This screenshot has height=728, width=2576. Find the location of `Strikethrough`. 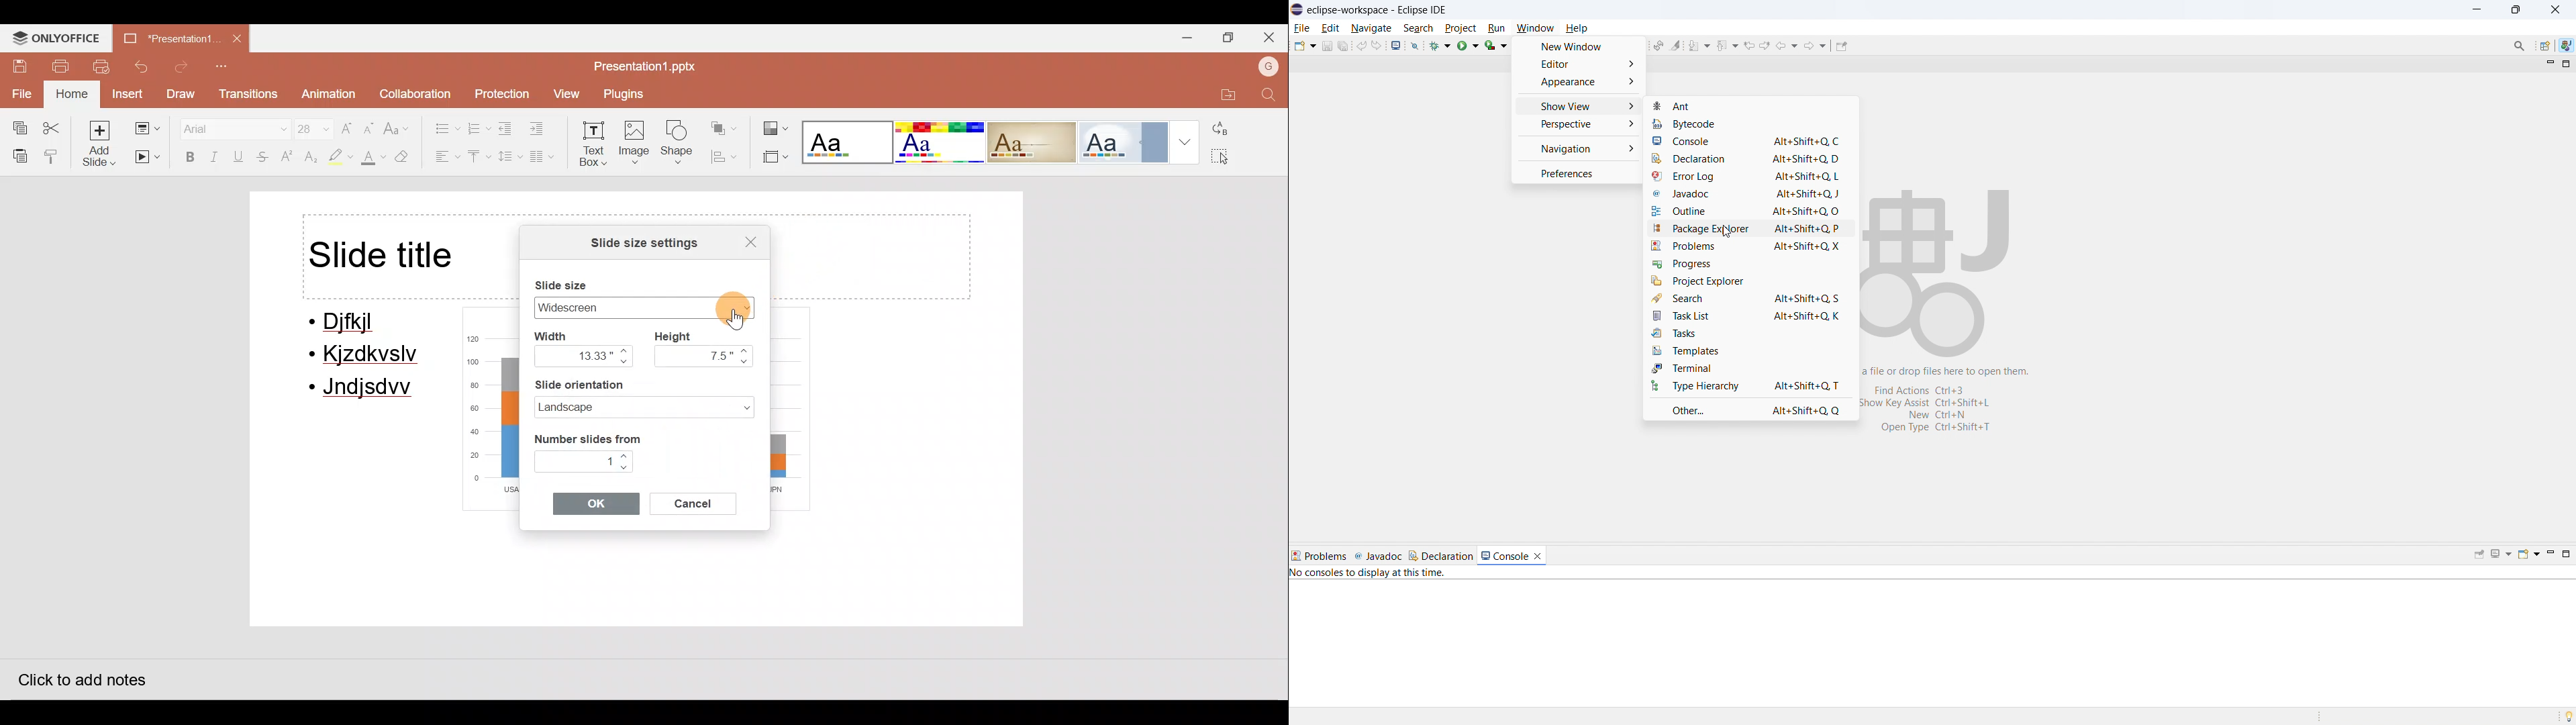

Strikethrough is located at coordinates (264, 158).